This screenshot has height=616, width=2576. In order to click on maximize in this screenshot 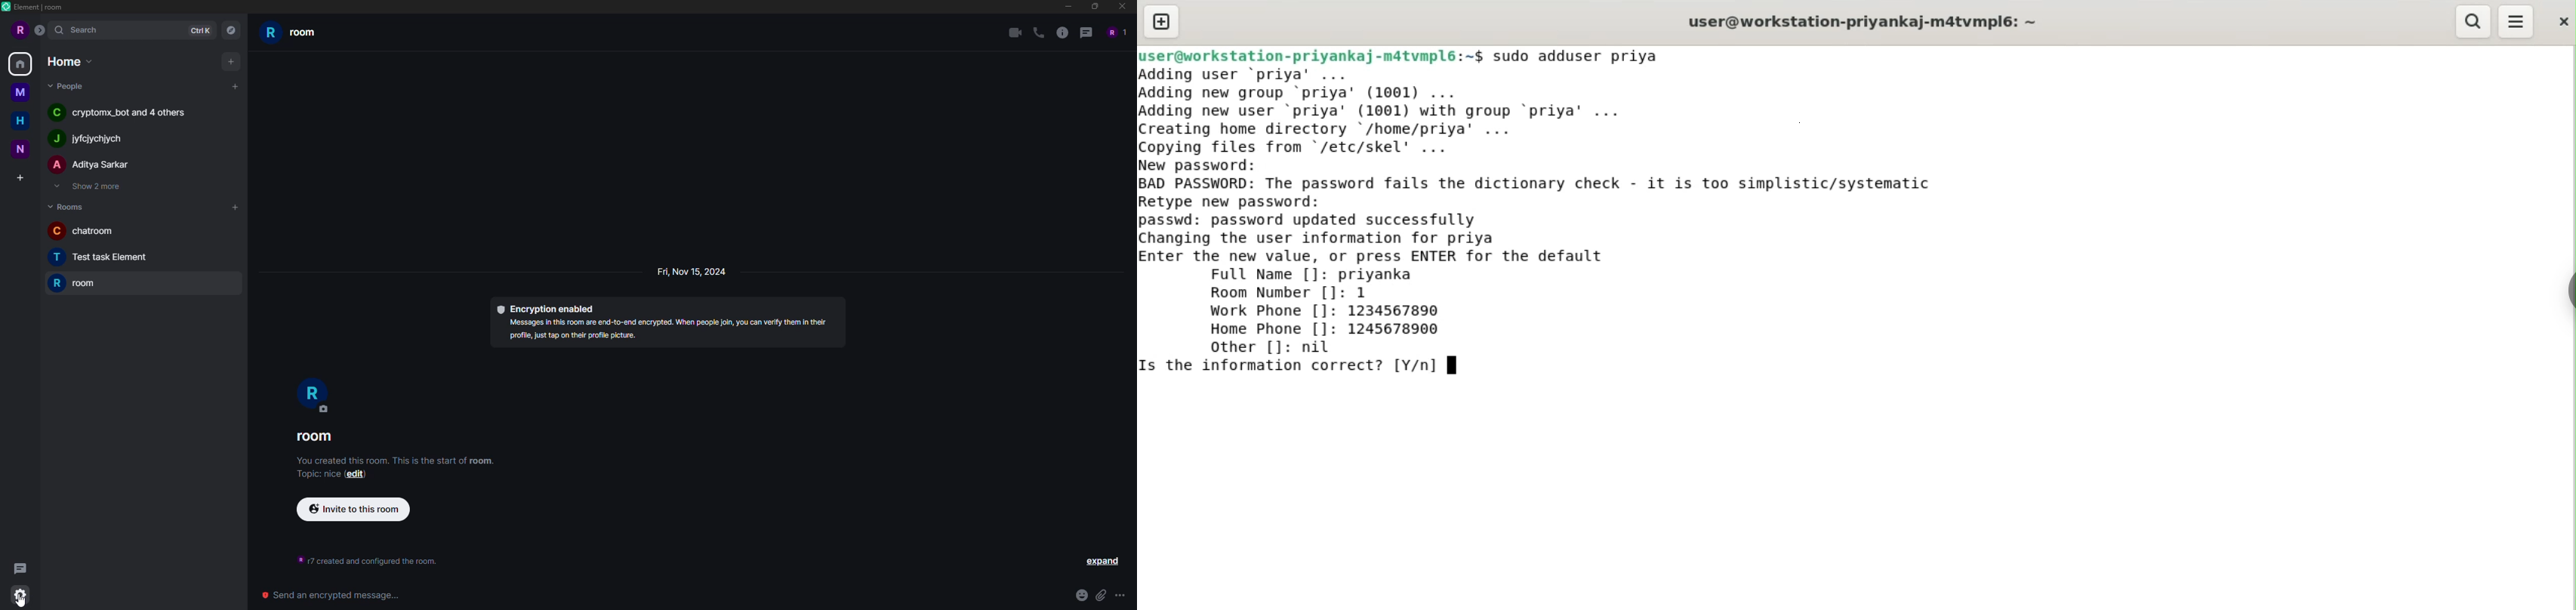, I will do `click(1094, 7)`.